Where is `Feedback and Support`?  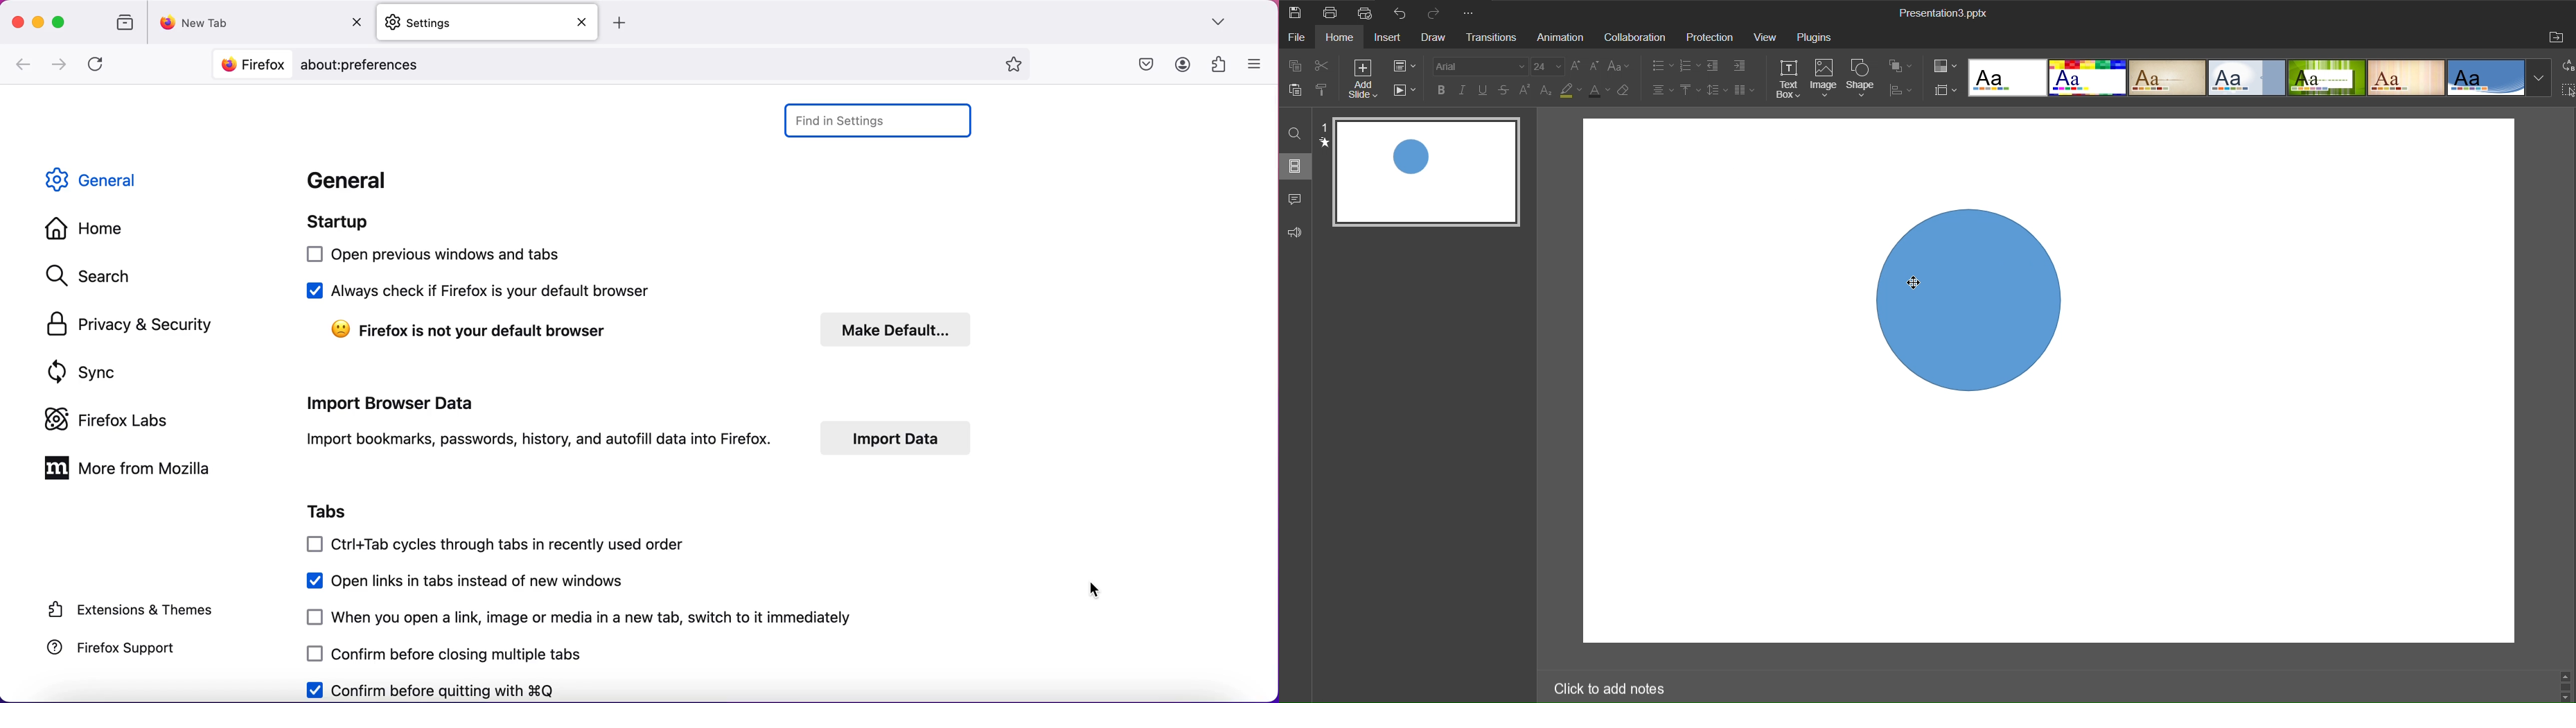
Feedback and Support is located at coordinates (1294, 229).